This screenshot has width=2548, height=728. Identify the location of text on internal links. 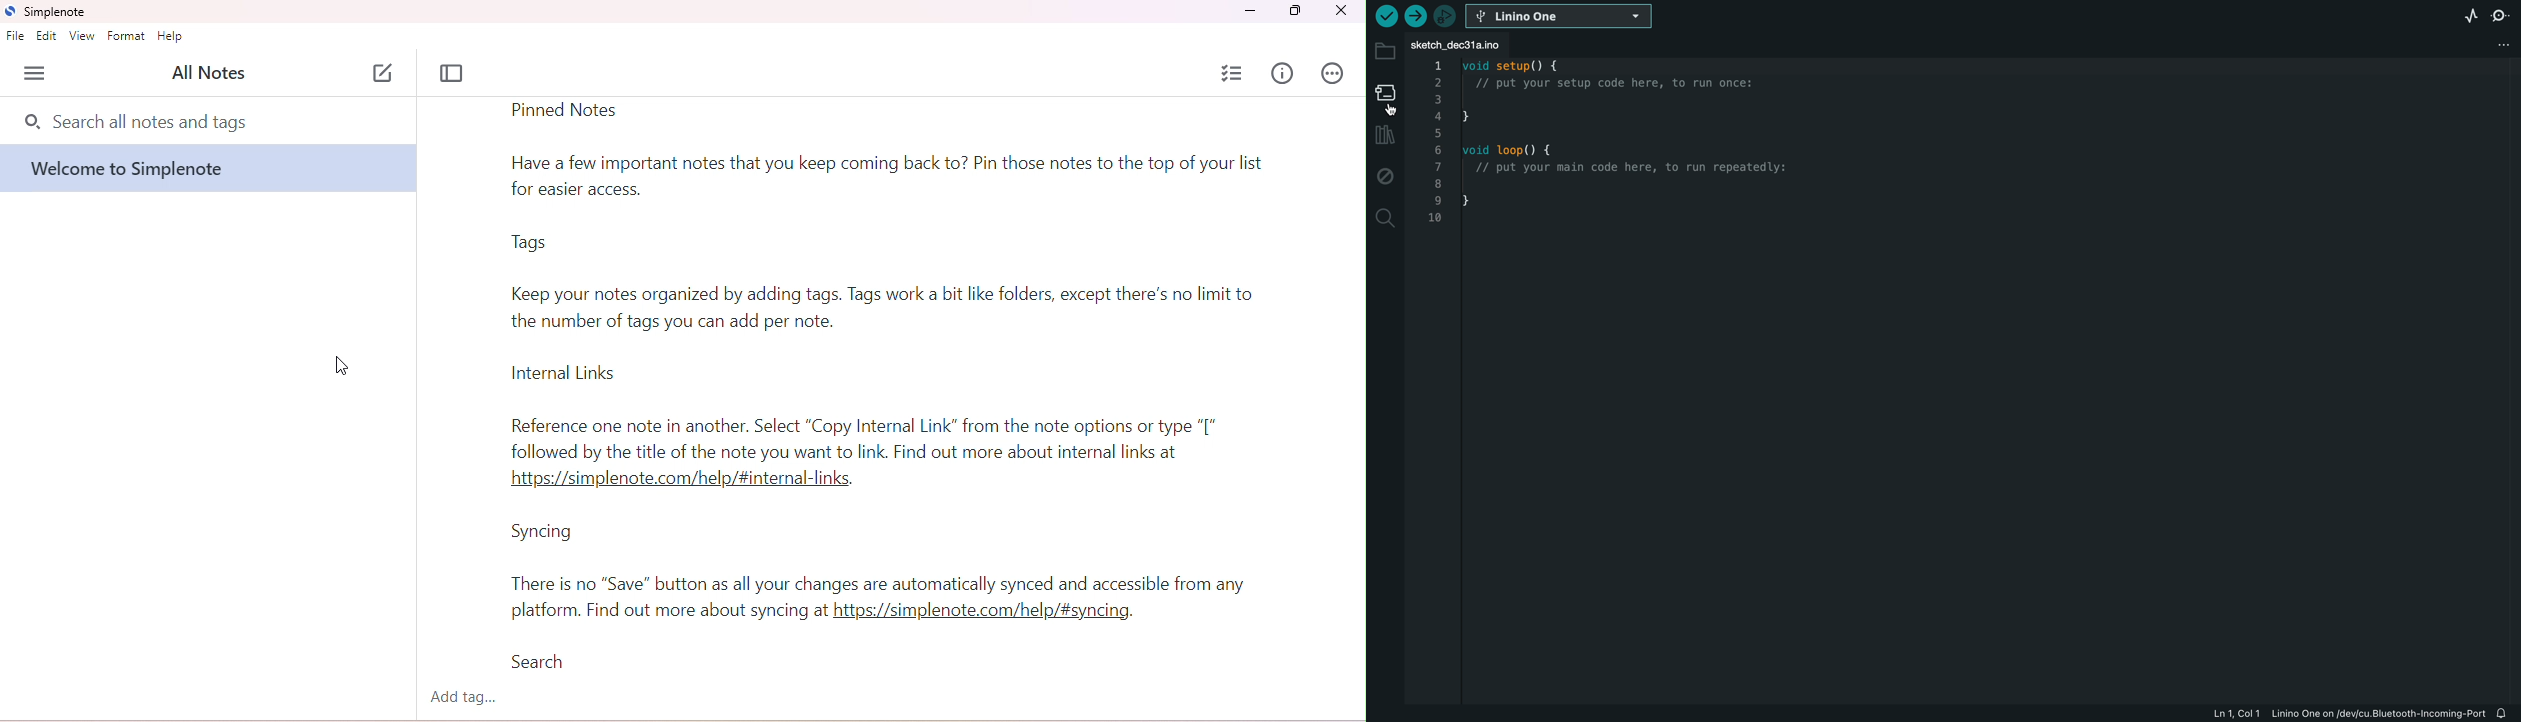
(870, 455).